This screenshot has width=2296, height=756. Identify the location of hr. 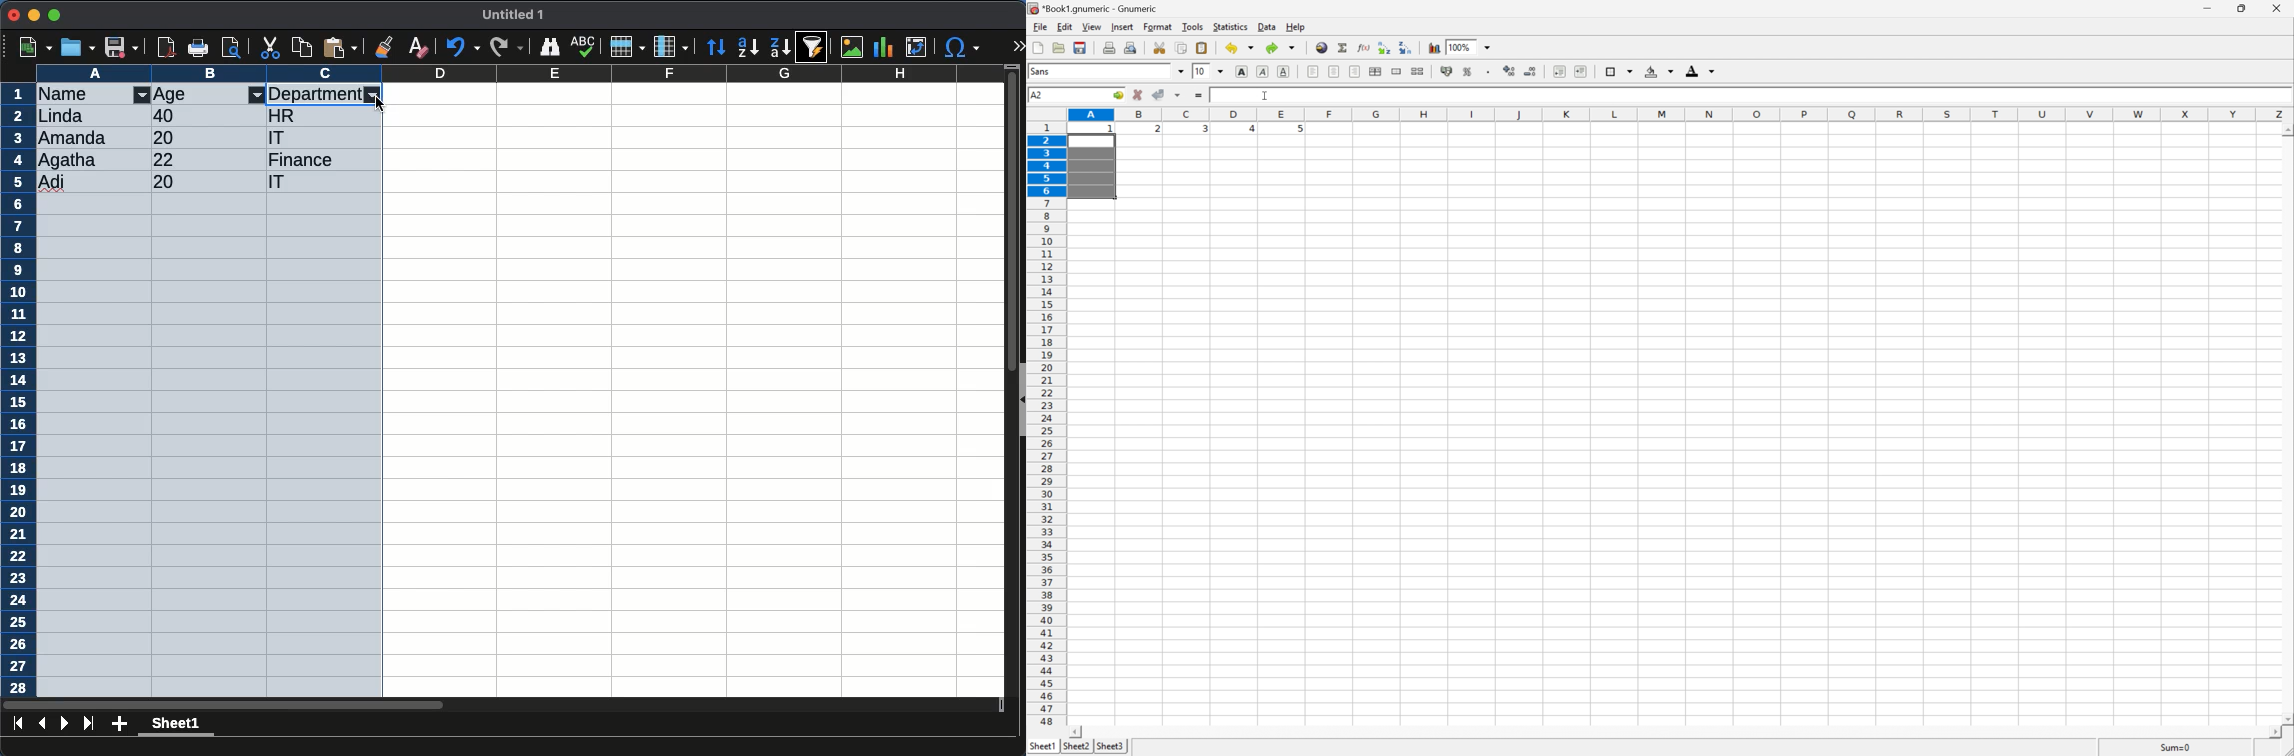
(283, 115).